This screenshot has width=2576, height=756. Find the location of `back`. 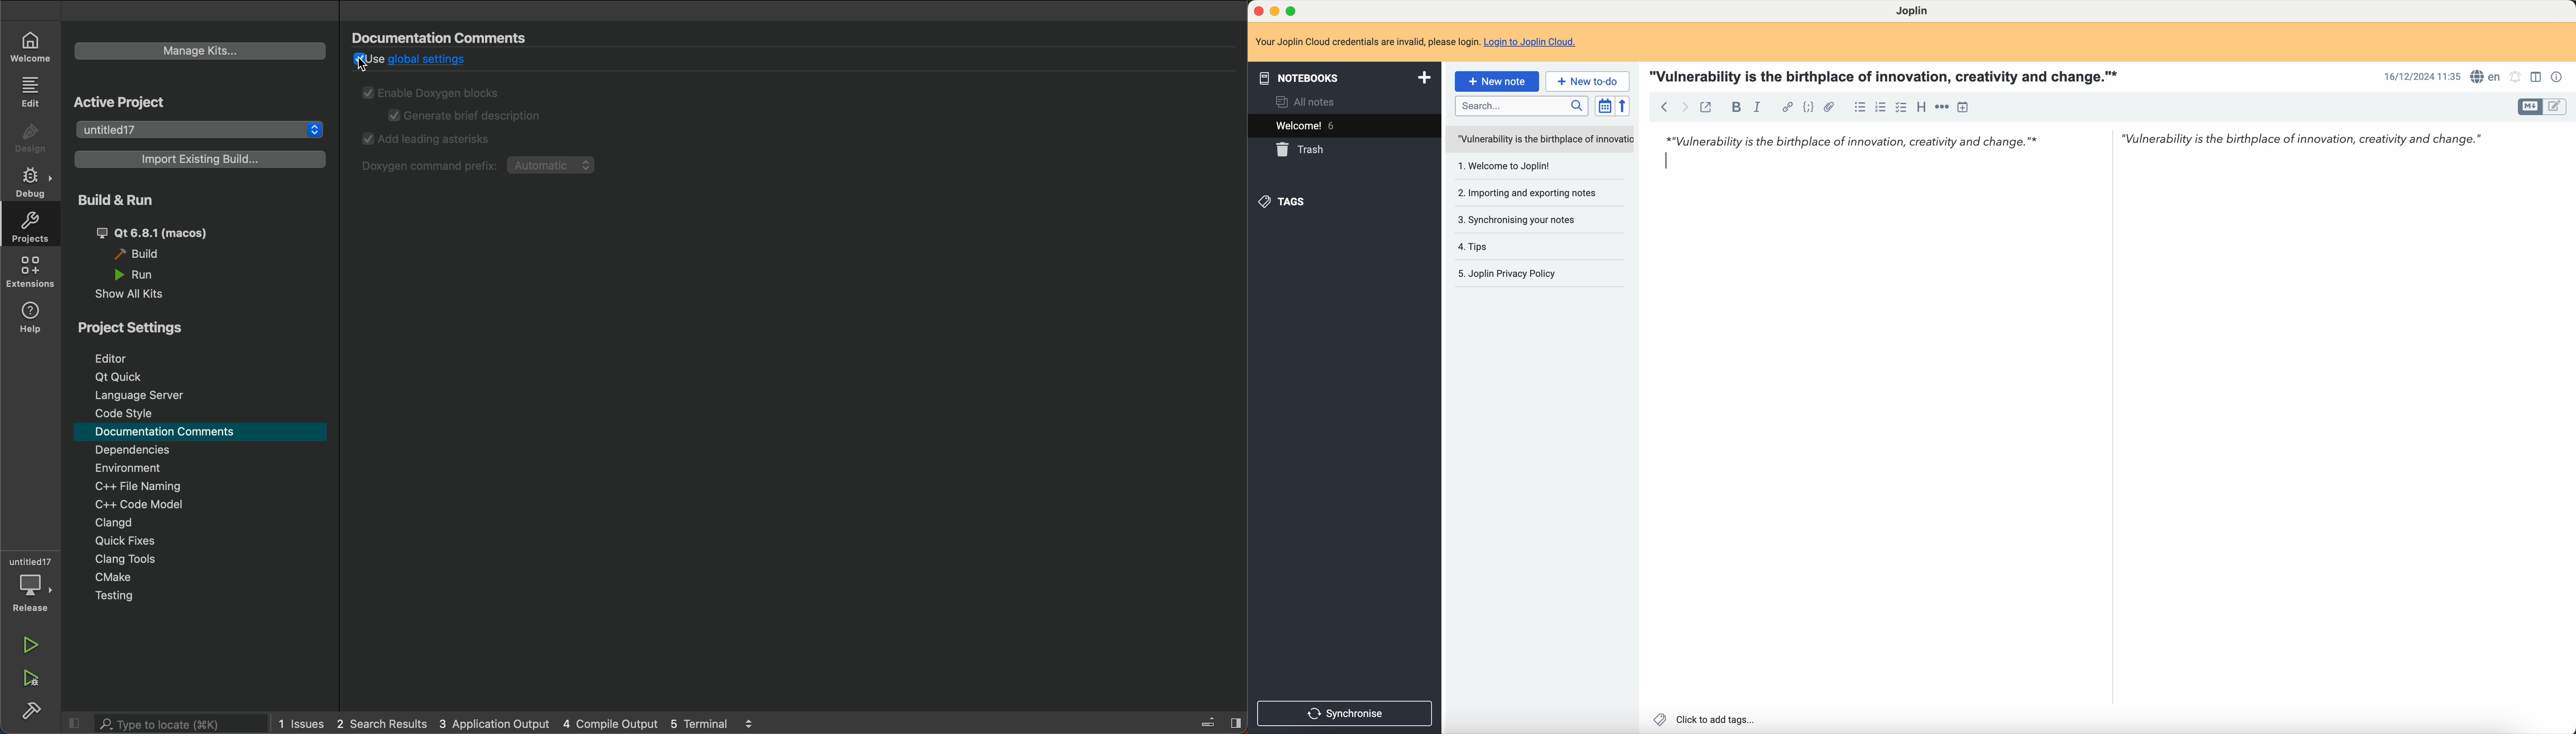

back is located at coordinates (1664, 108).